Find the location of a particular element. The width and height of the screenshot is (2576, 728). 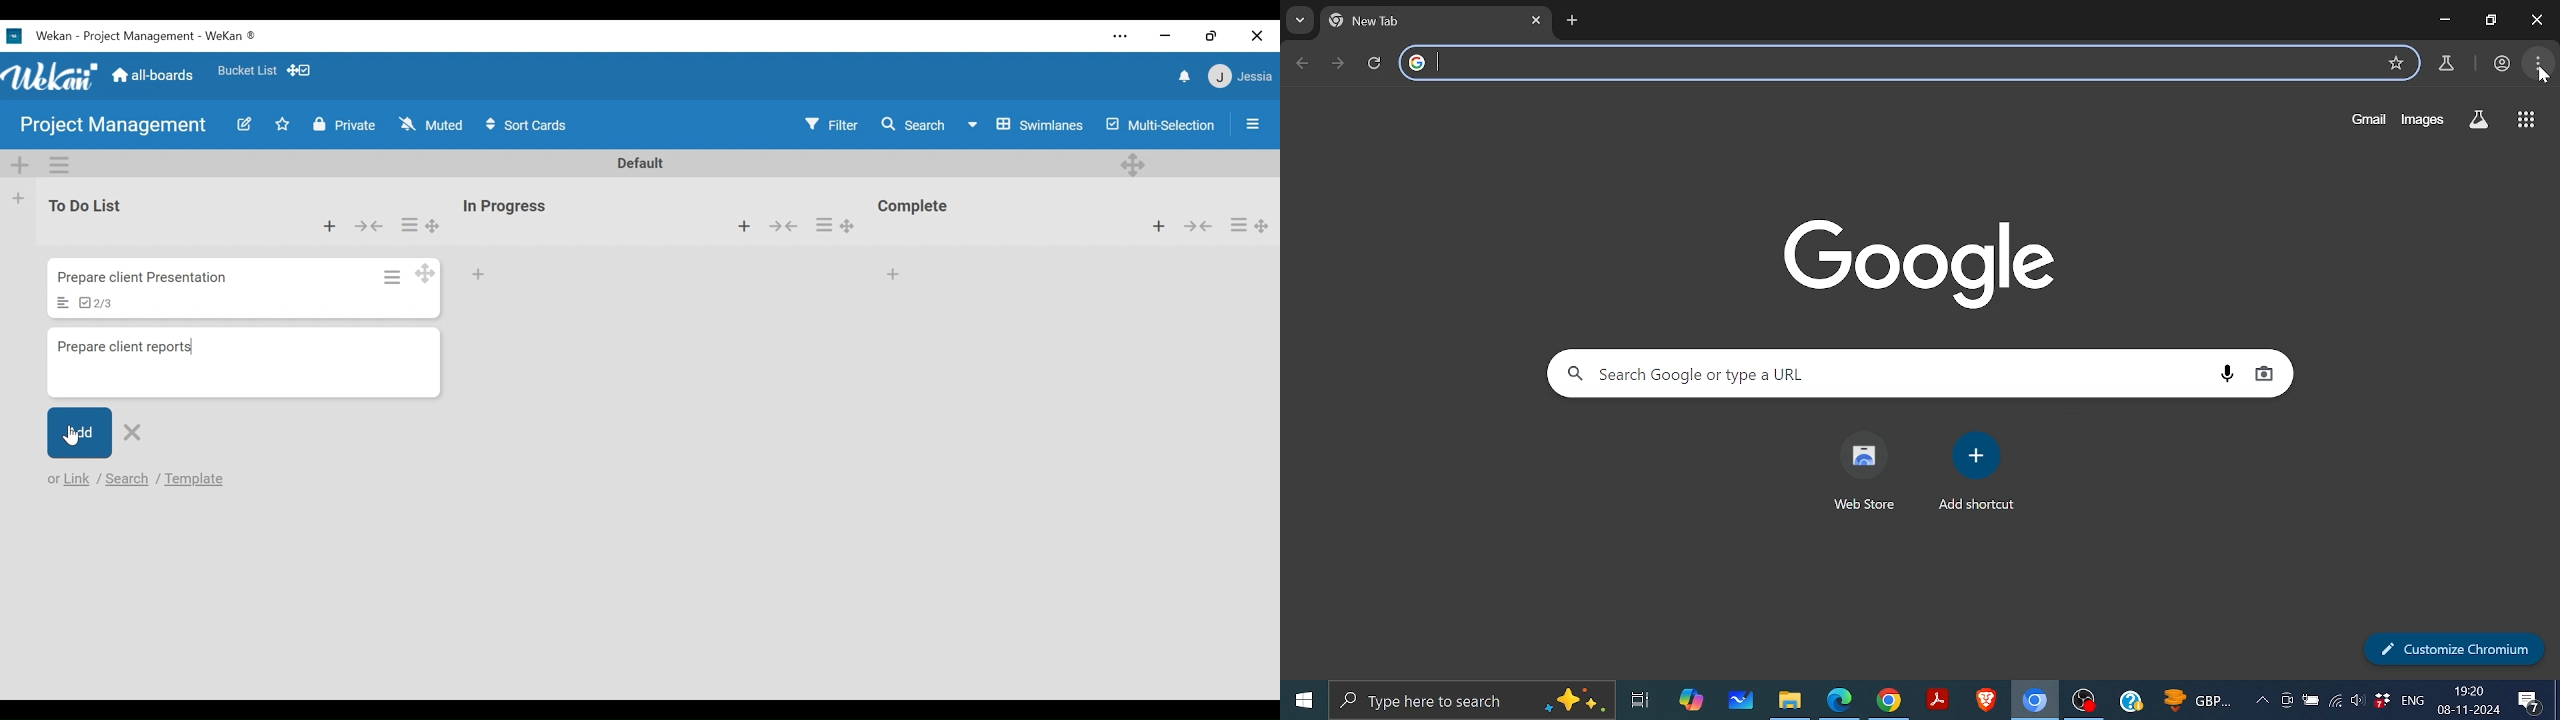

Card actions is located at coordinates (409, 224).